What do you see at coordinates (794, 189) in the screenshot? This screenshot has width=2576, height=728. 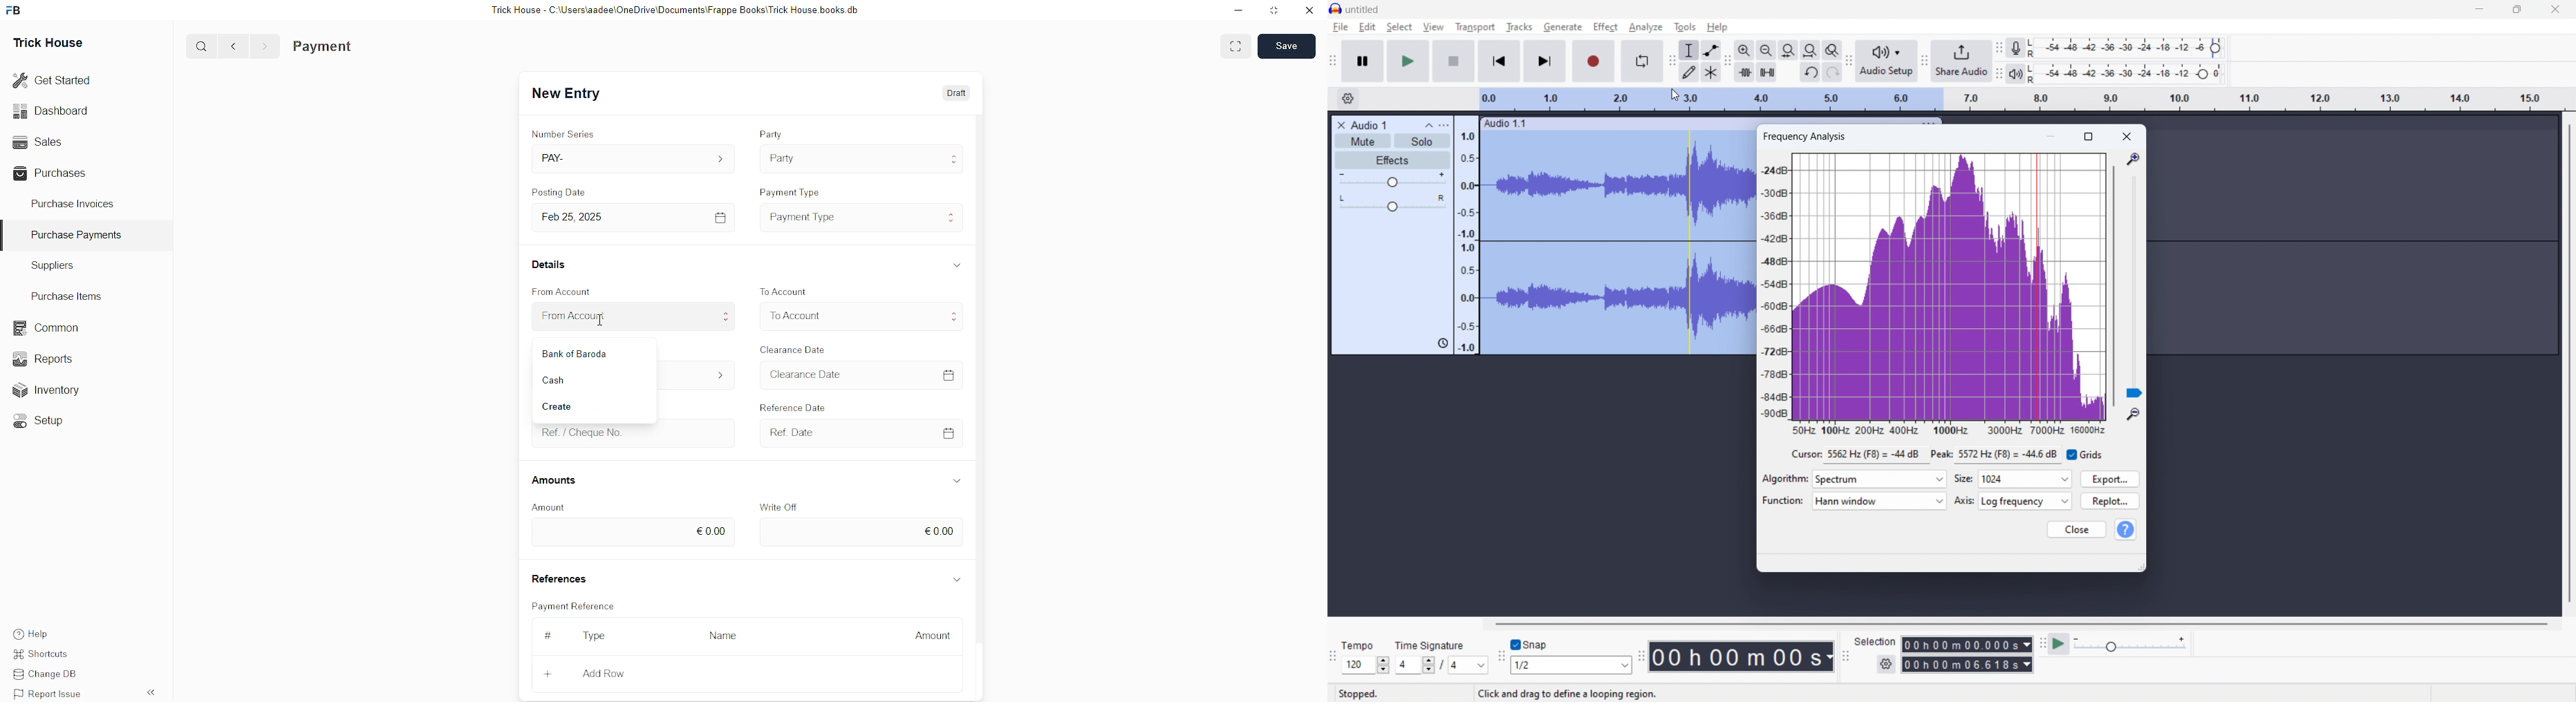 I see `Payment Type` at bounding box center [794, 189].